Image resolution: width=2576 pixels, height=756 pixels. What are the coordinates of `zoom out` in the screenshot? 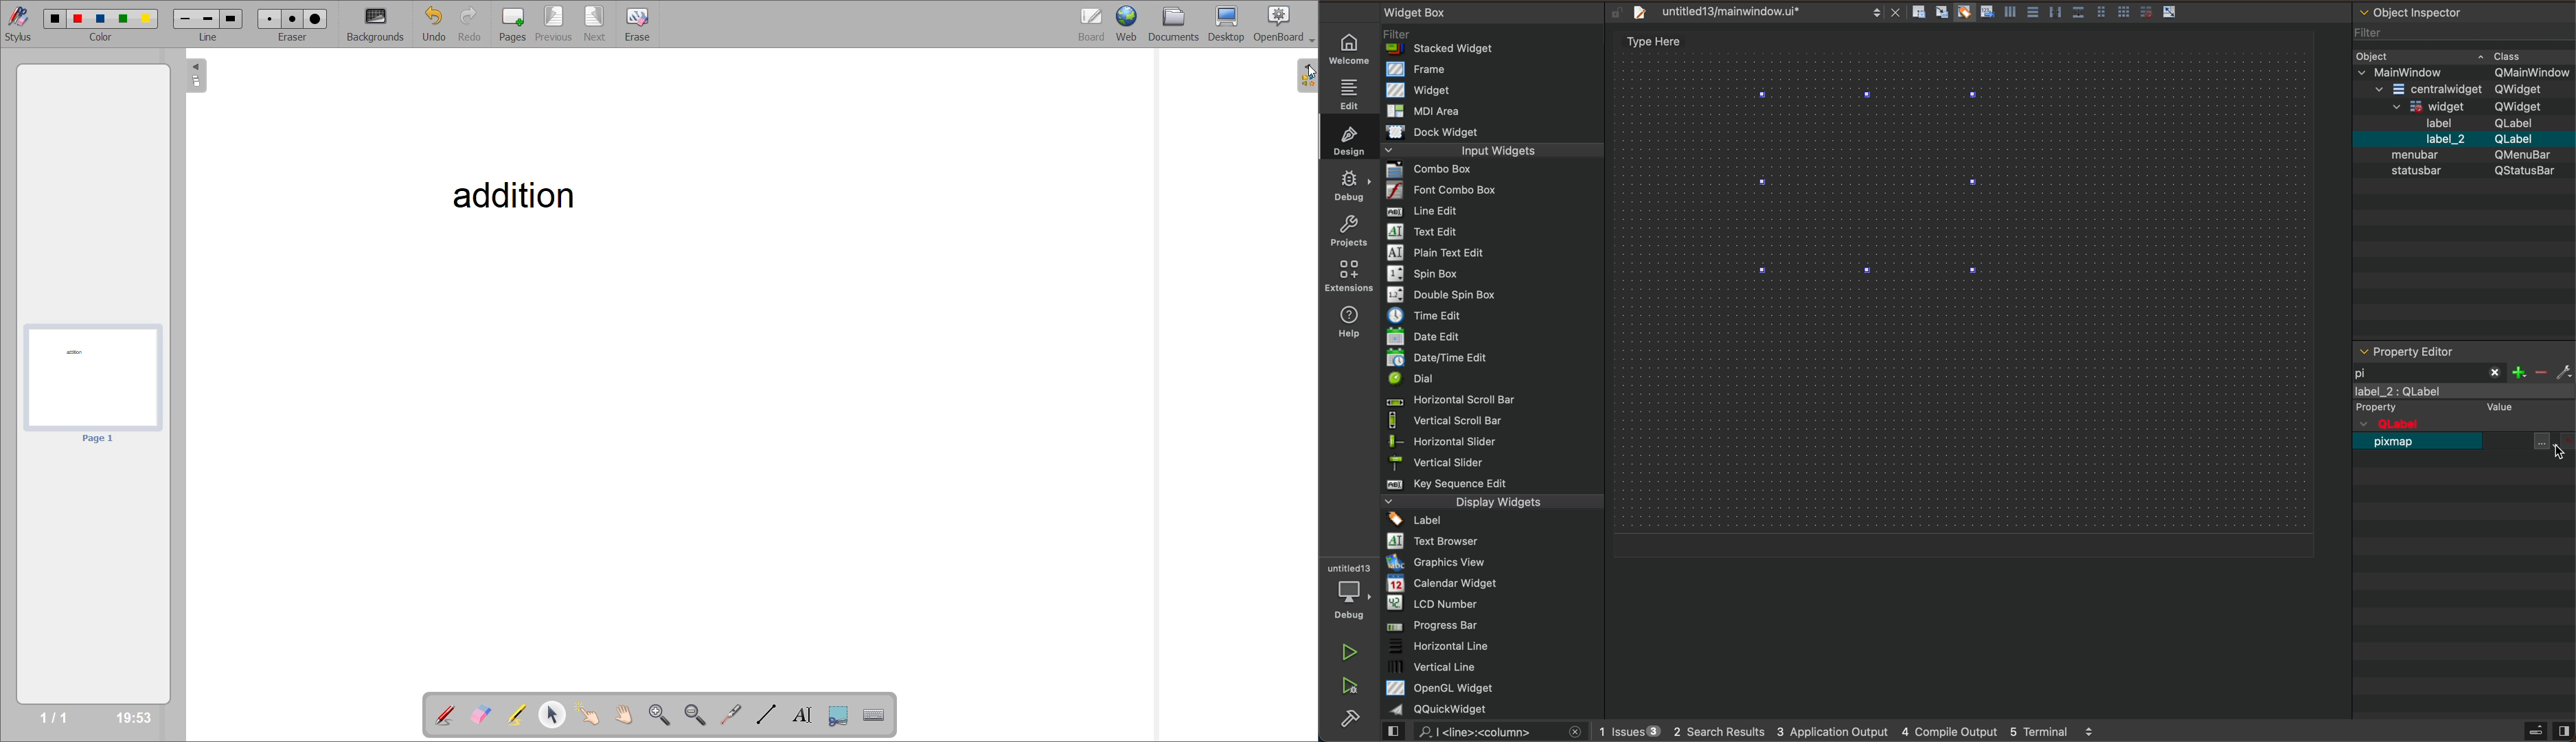 It's located at (694, 712).